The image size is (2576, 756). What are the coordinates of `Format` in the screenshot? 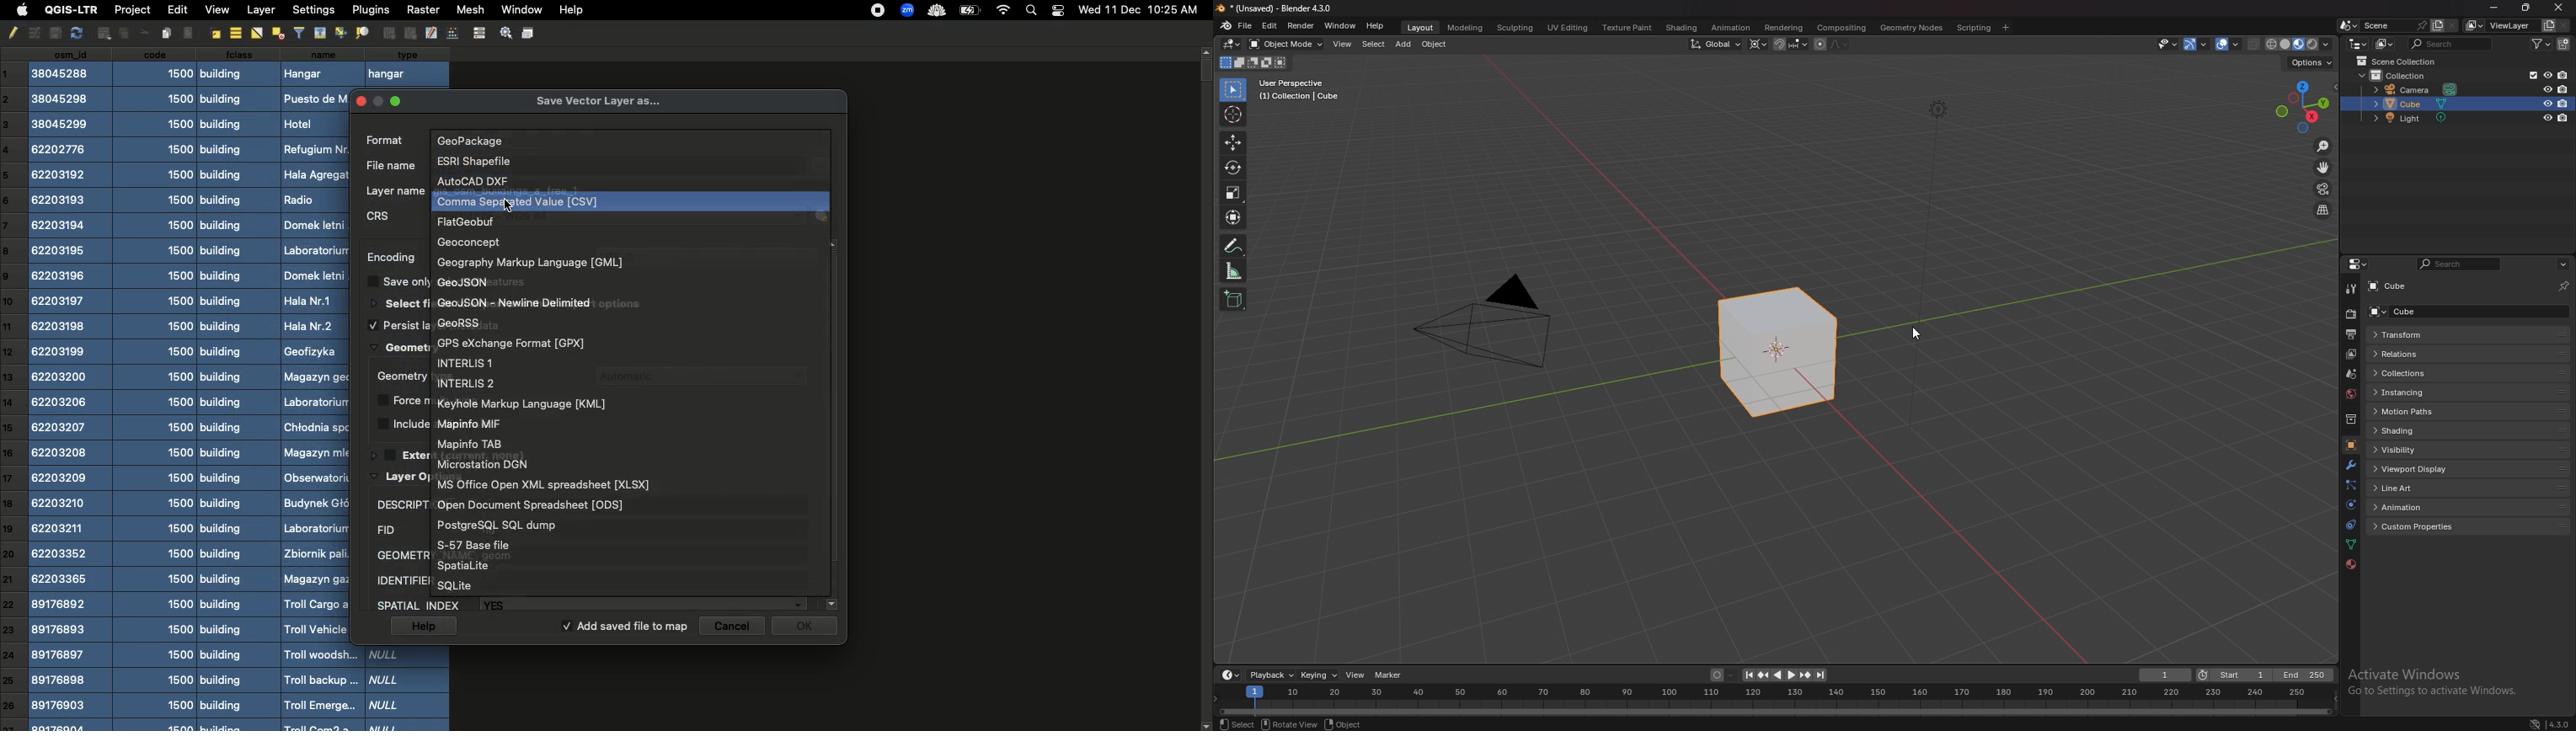 It's located at (521, 200).